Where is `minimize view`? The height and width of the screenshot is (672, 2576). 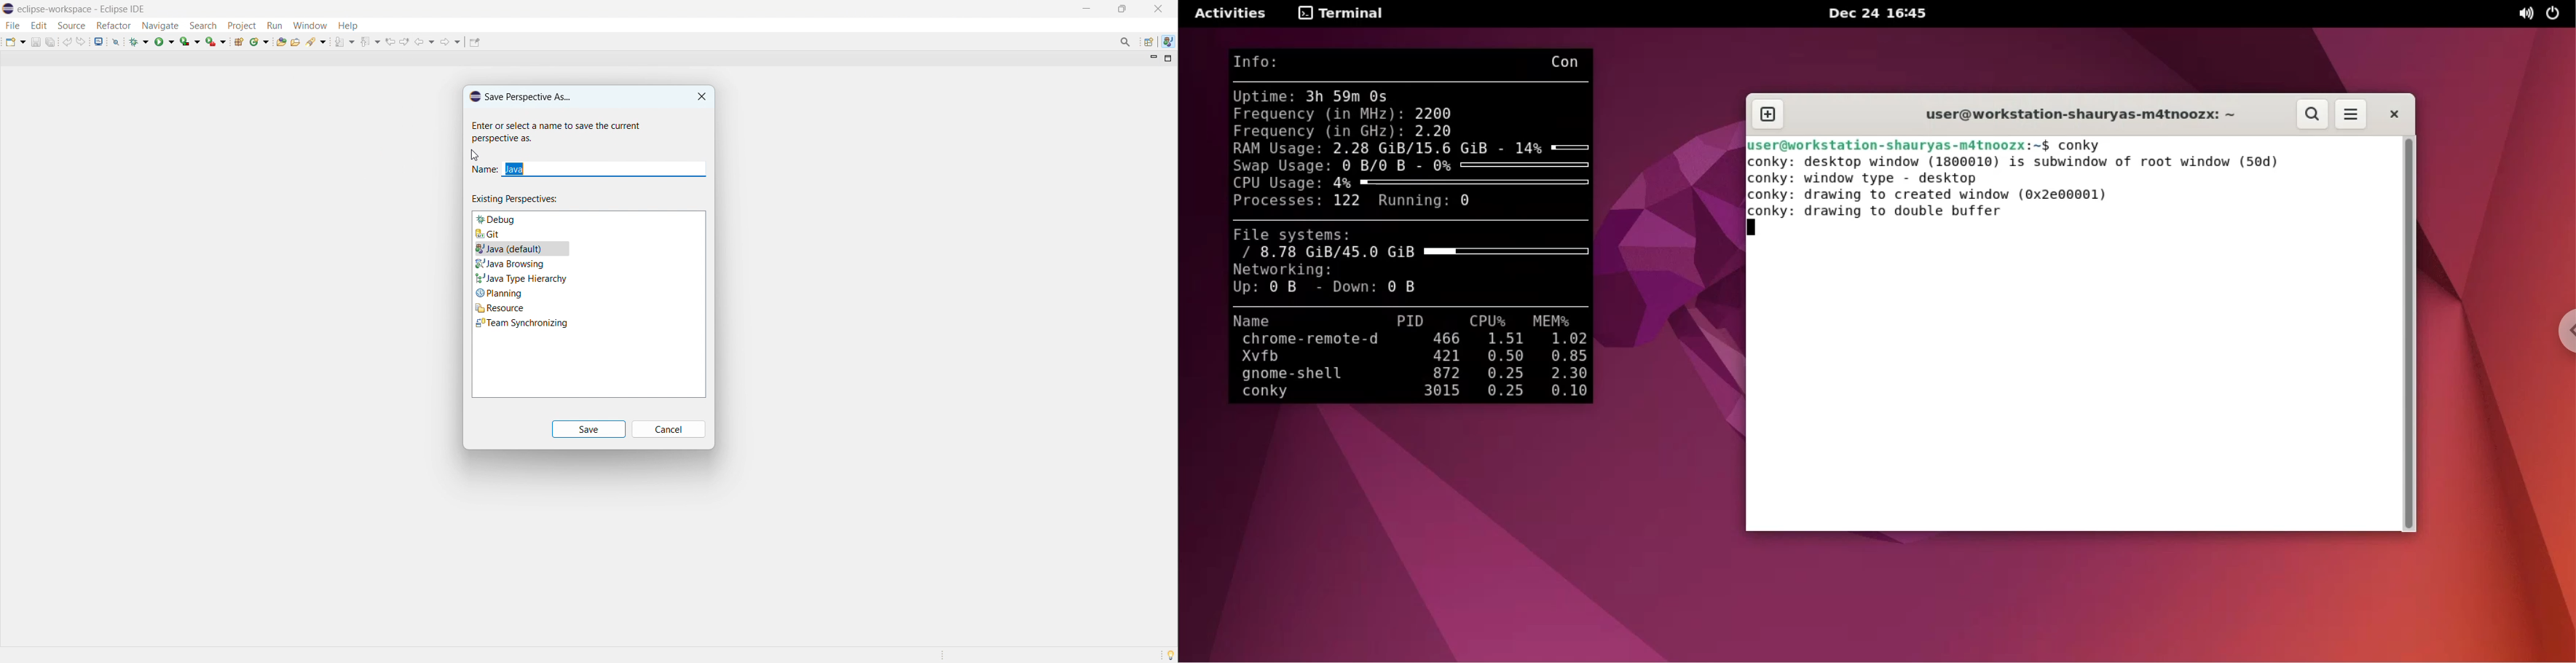 minimize view is located at coordinates (1152, 59).